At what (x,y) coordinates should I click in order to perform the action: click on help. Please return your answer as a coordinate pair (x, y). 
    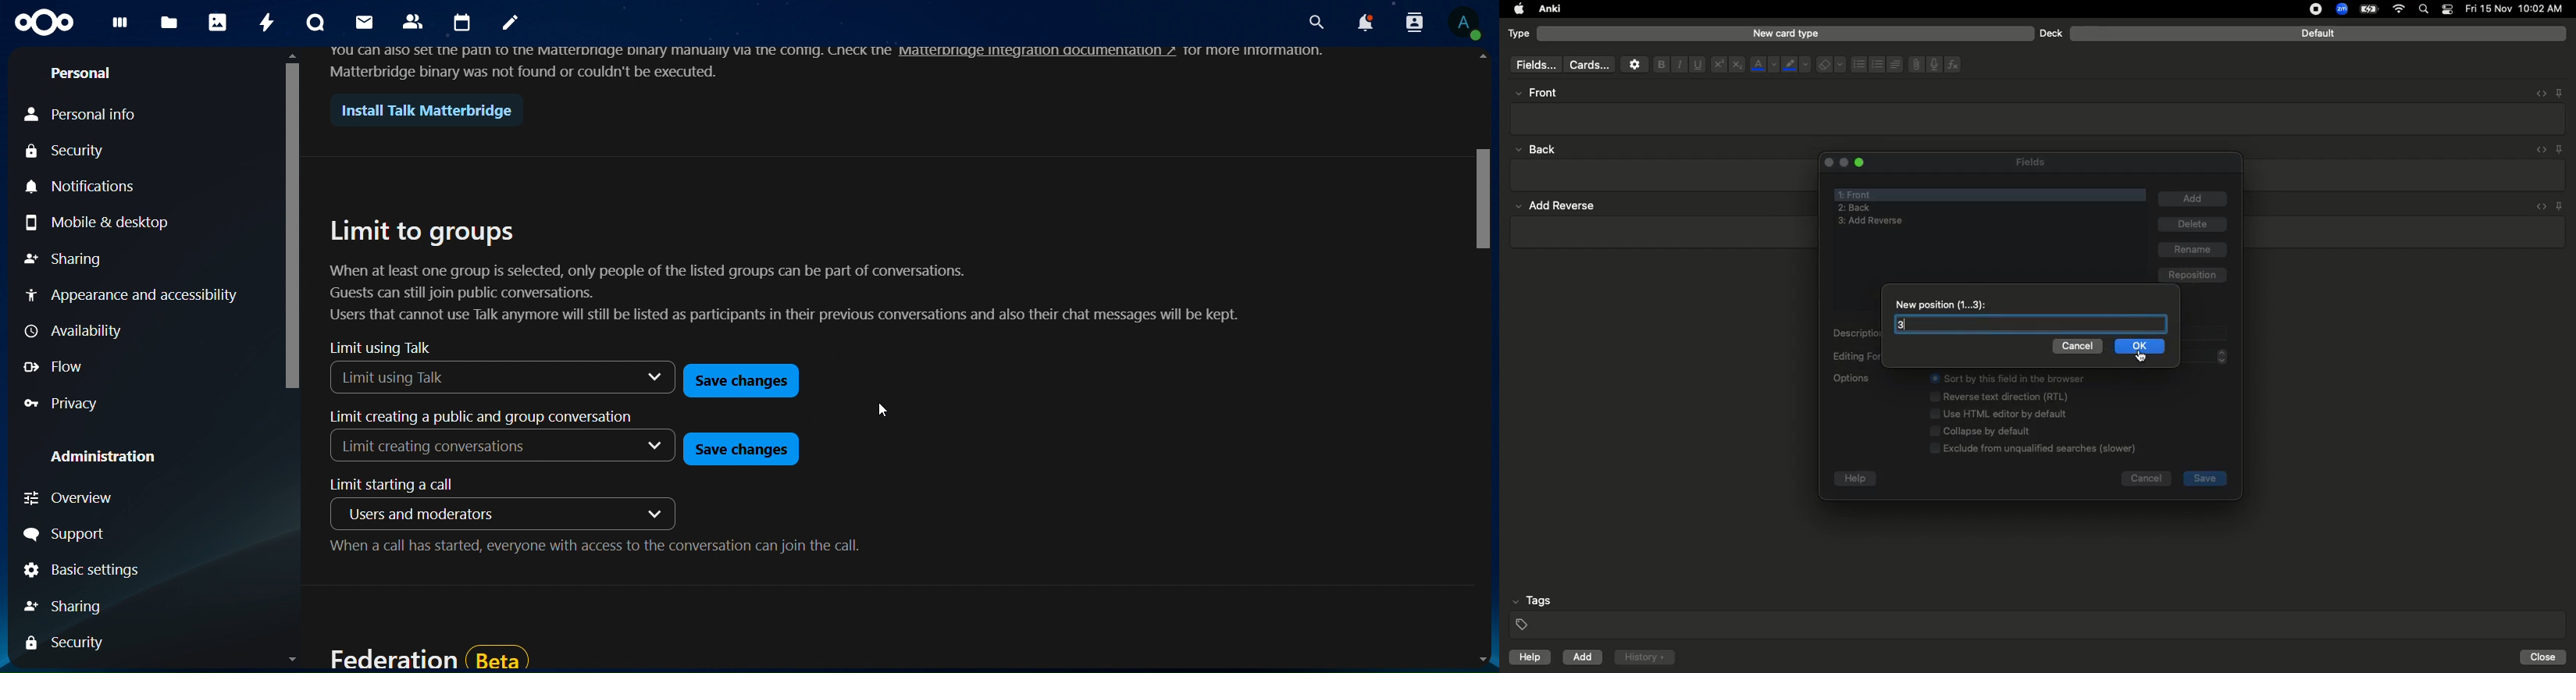
    Looking at the image, I should click on (1856, 479).